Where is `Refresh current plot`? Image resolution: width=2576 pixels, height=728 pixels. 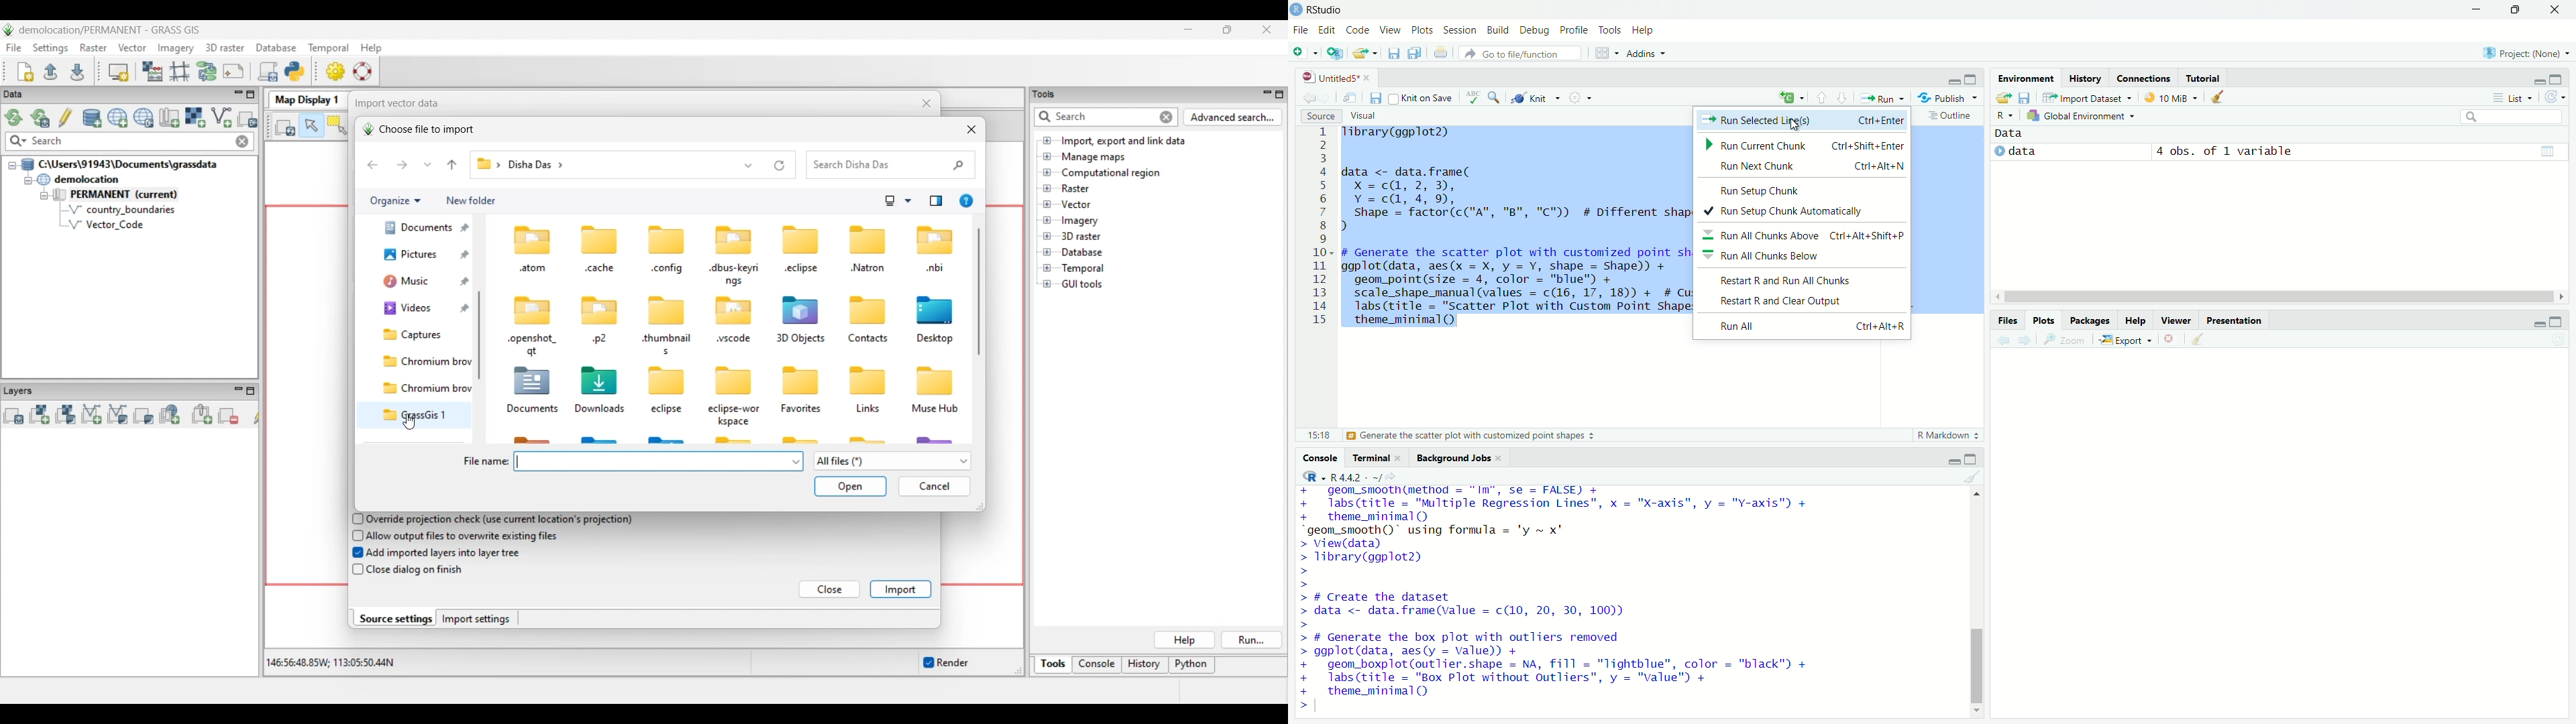
Refresh current plot is located at coordinates (2559, 340).